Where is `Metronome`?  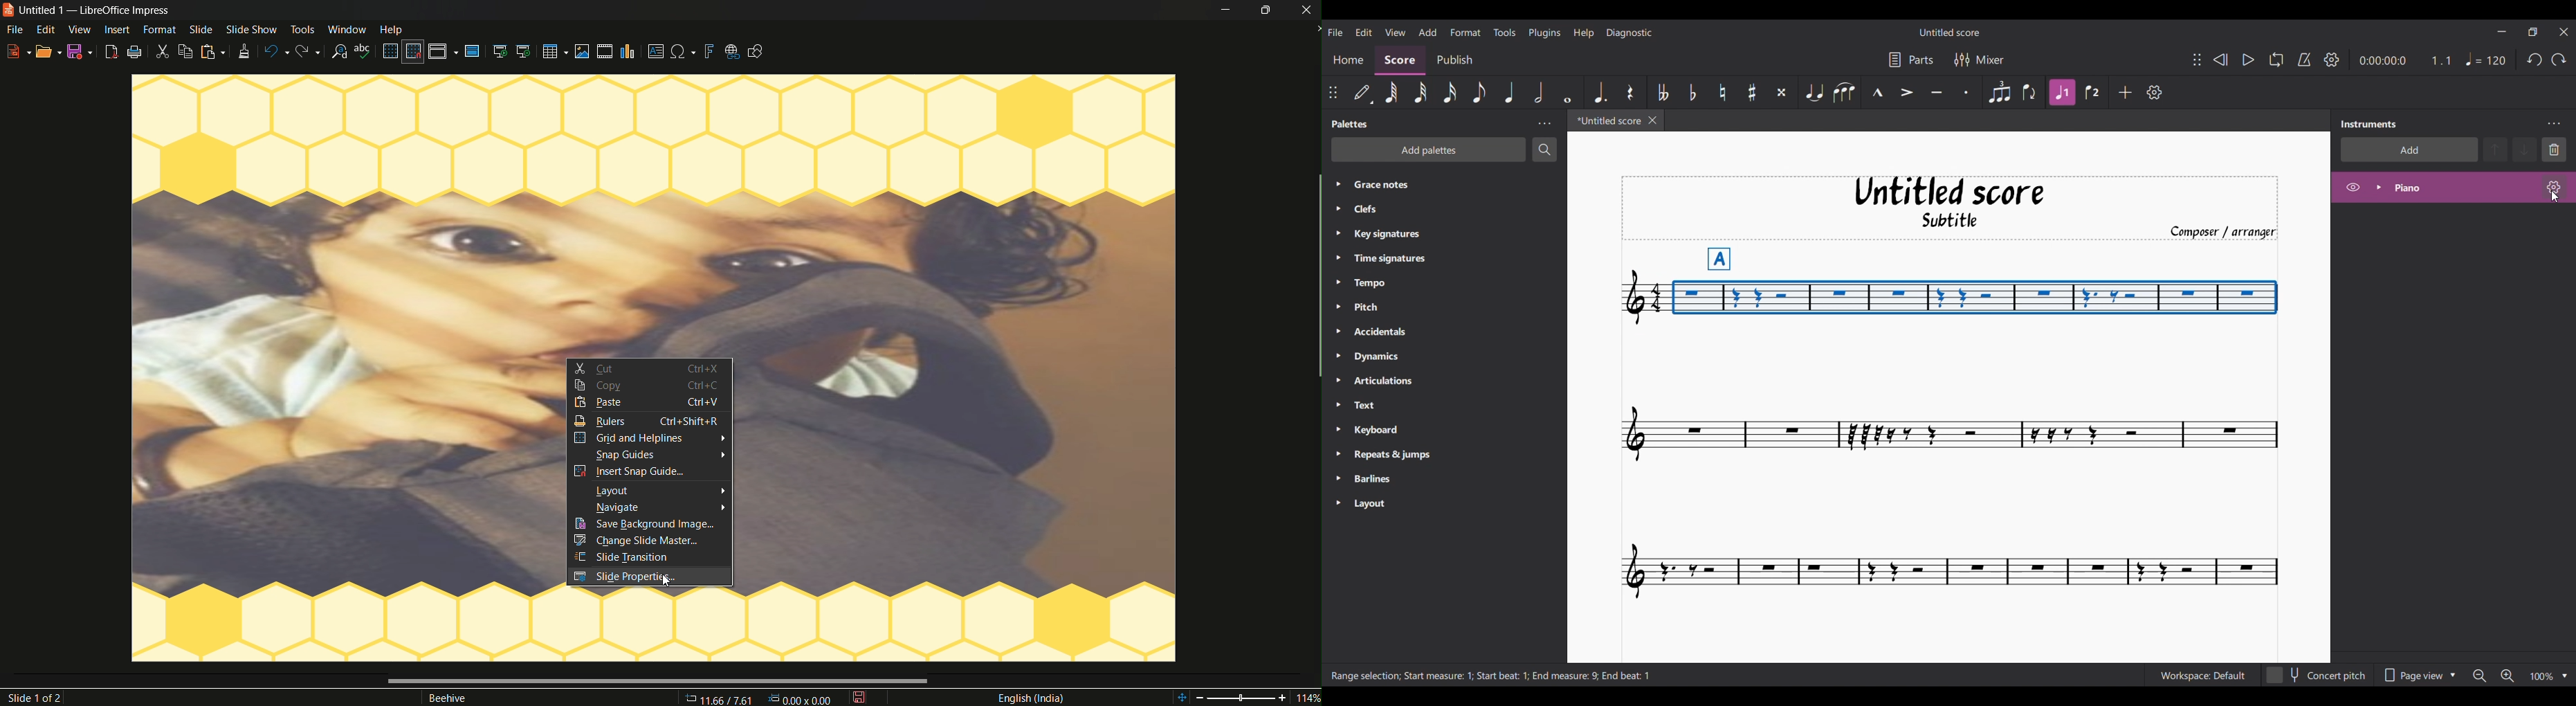
Metronome is located at coordinates (2304, 59).